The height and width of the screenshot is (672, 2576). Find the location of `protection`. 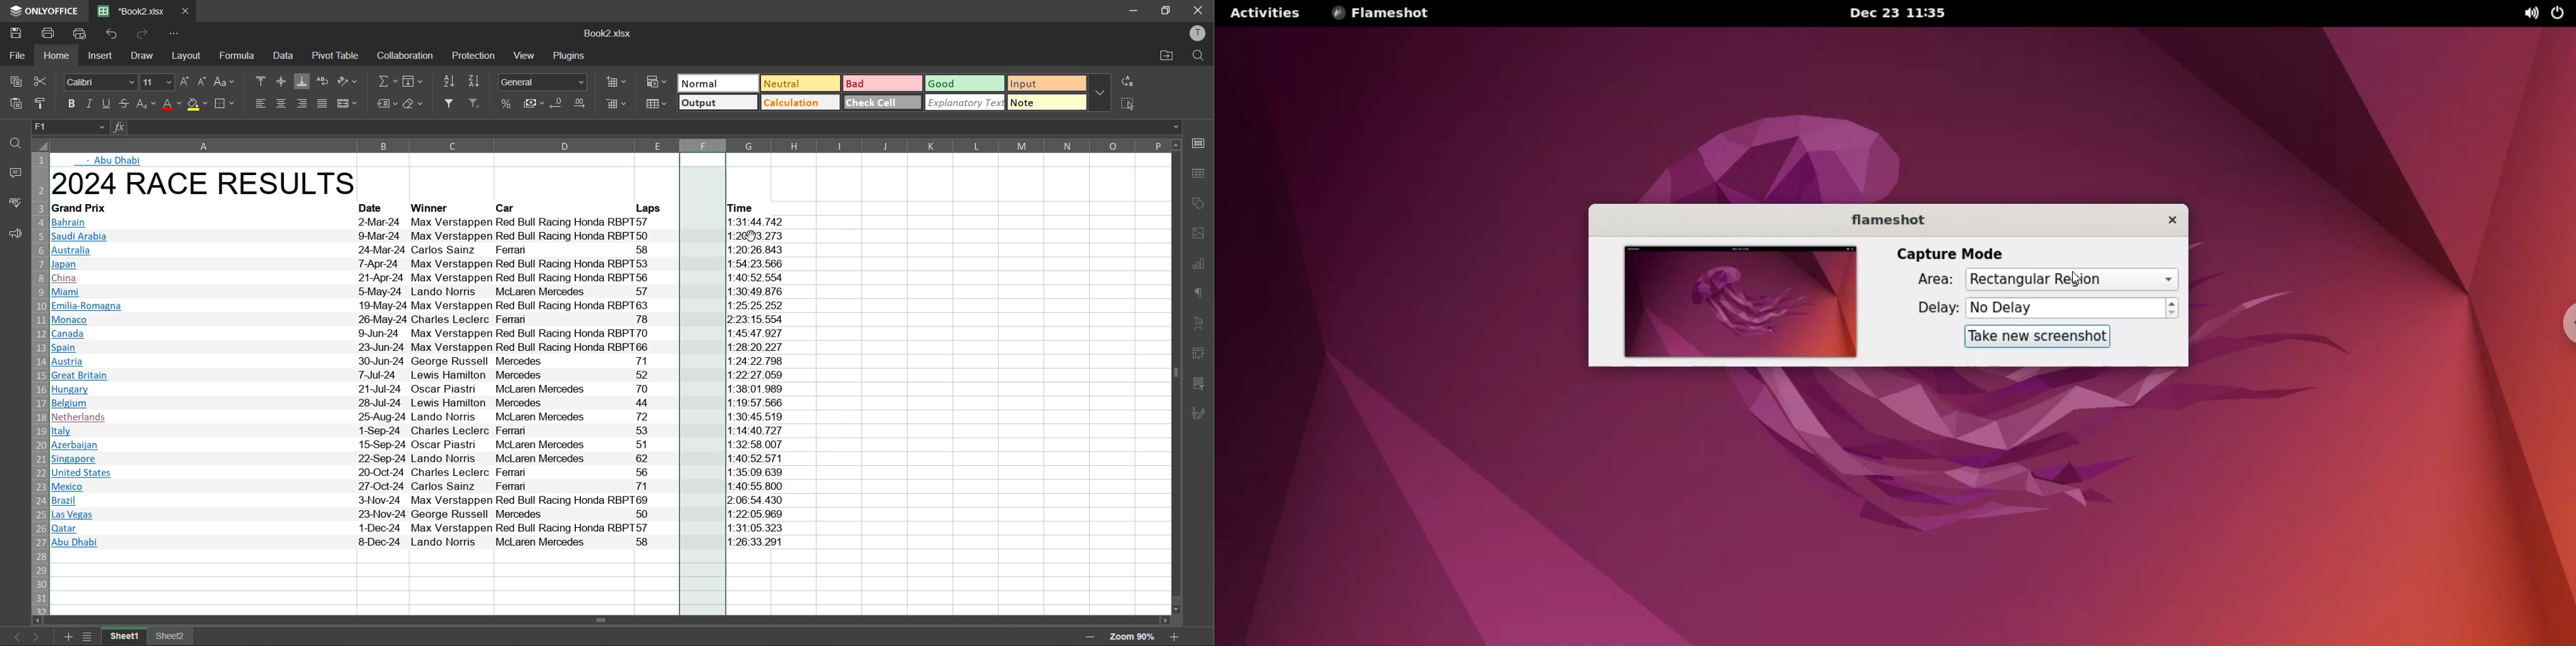

protection is located at coordinates (474, 56).